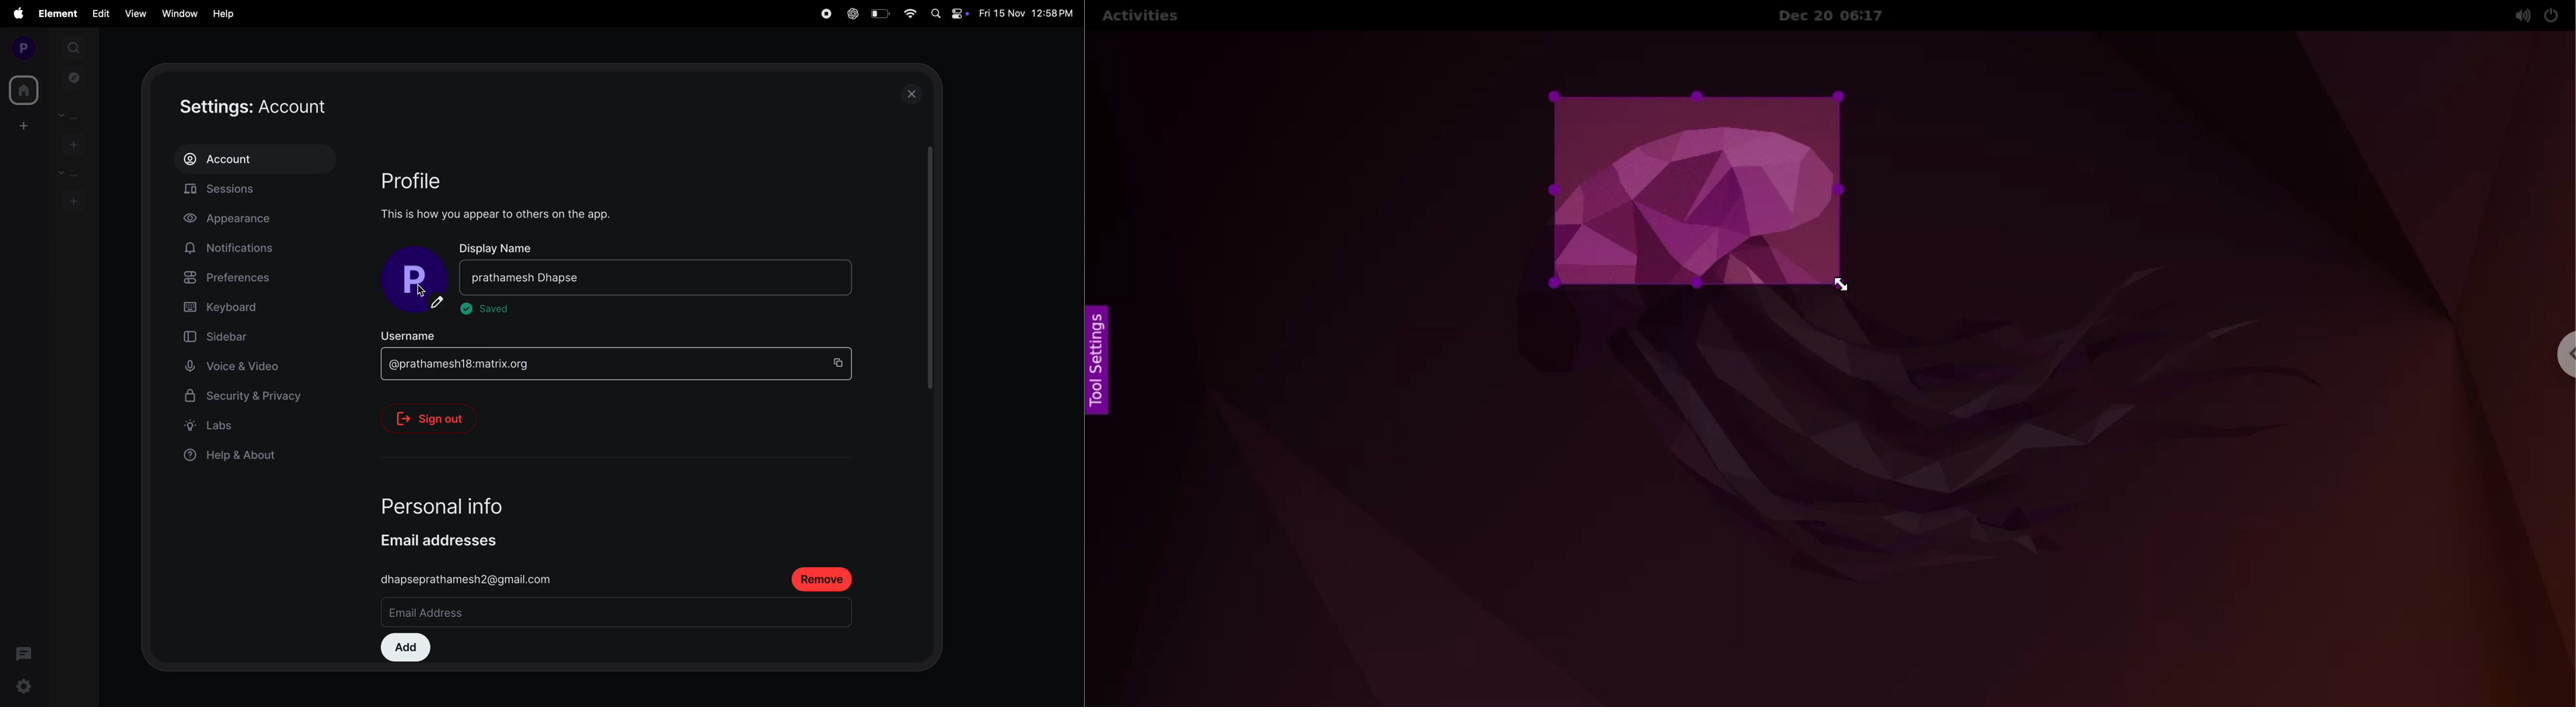 The width and height of the screenshot is (2576, 728). What do you see at coordinates (233, 248) in the screenshot?
I see `notifications` at bounding box center [233, 248].